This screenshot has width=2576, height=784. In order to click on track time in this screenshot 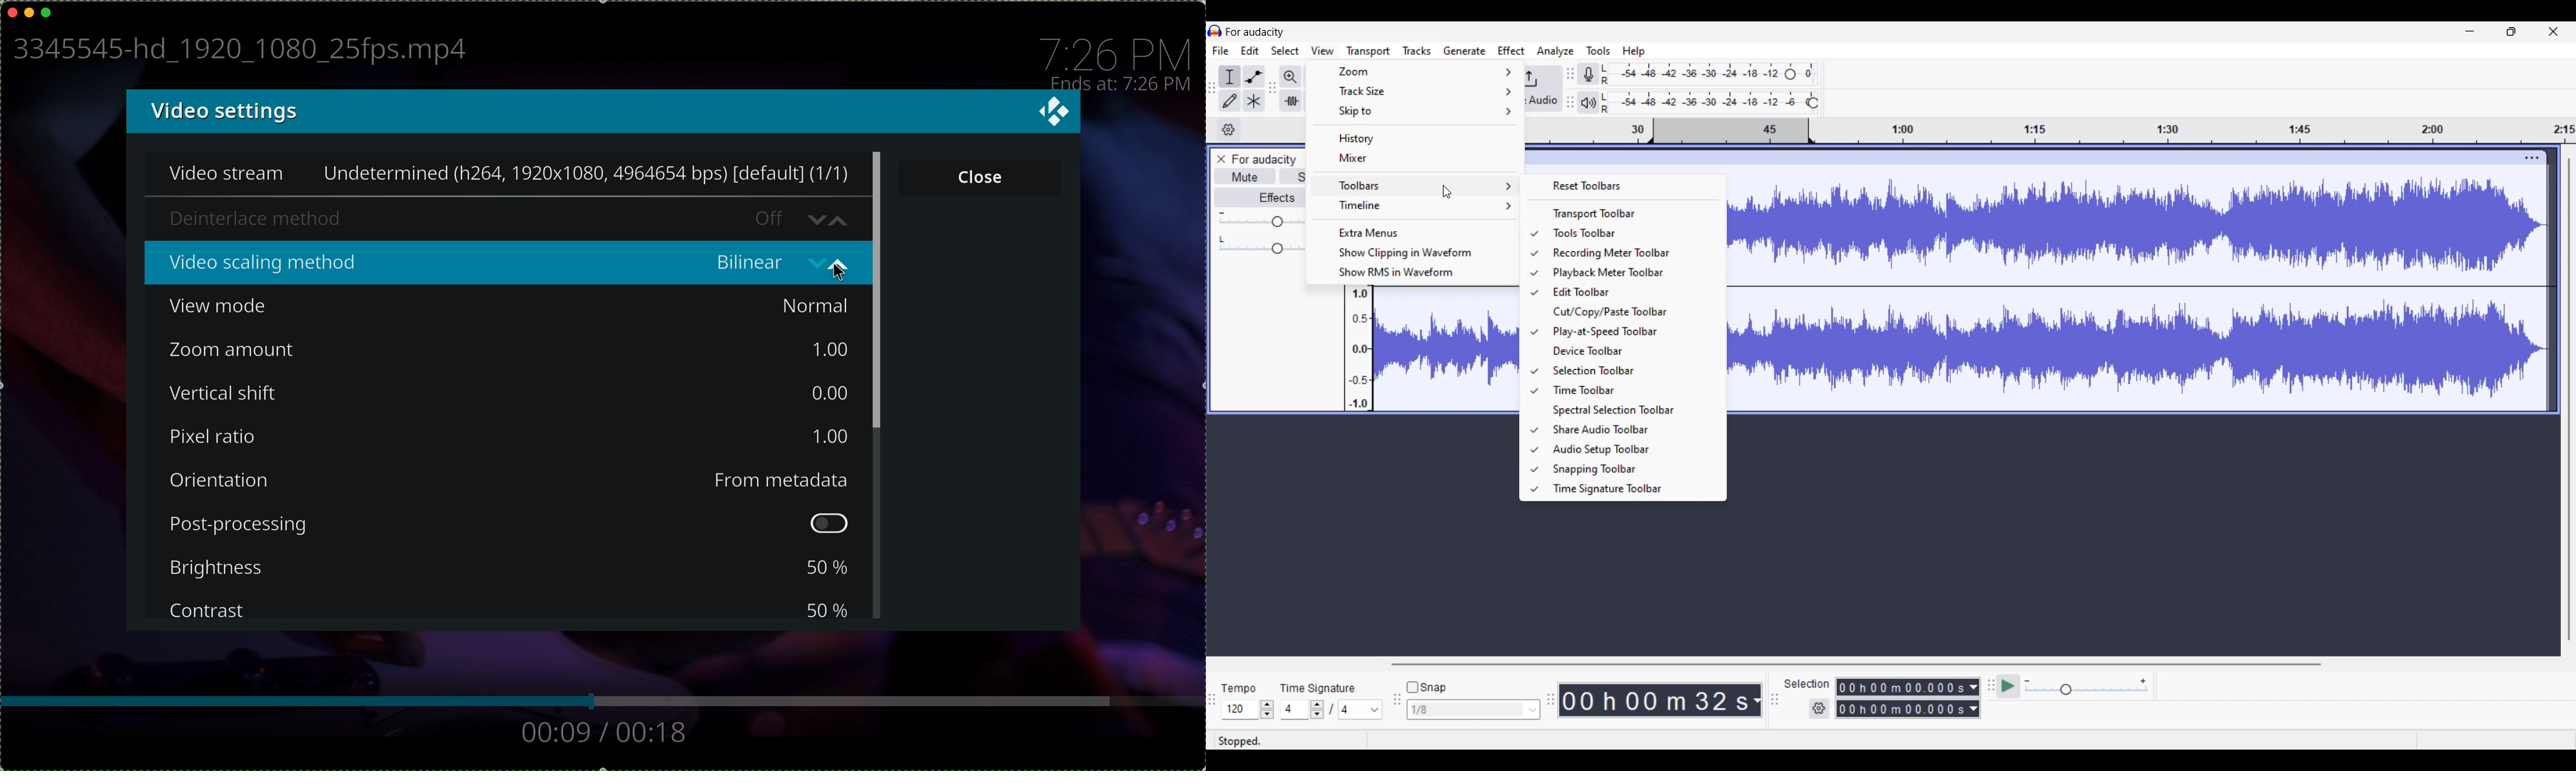, I will do `click(605, 734)`.